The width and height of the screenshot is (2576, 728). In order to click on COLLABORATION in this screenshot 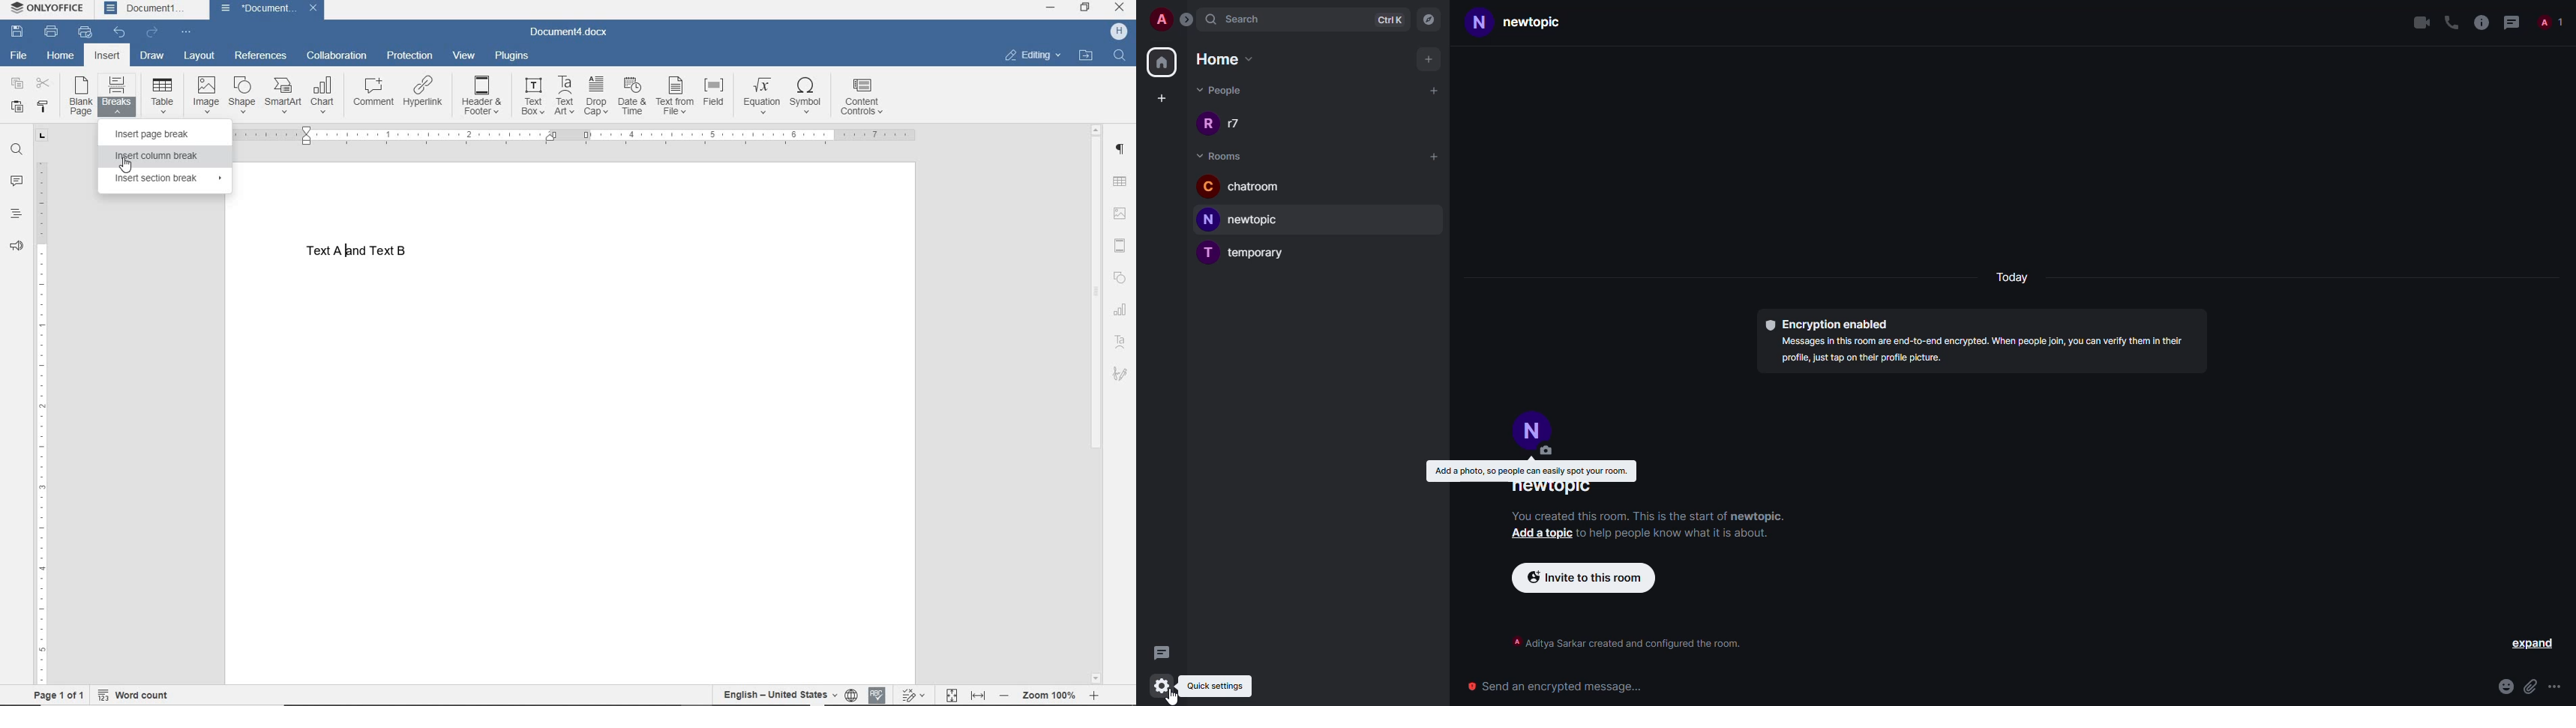, I will do `click(338, 55)`.